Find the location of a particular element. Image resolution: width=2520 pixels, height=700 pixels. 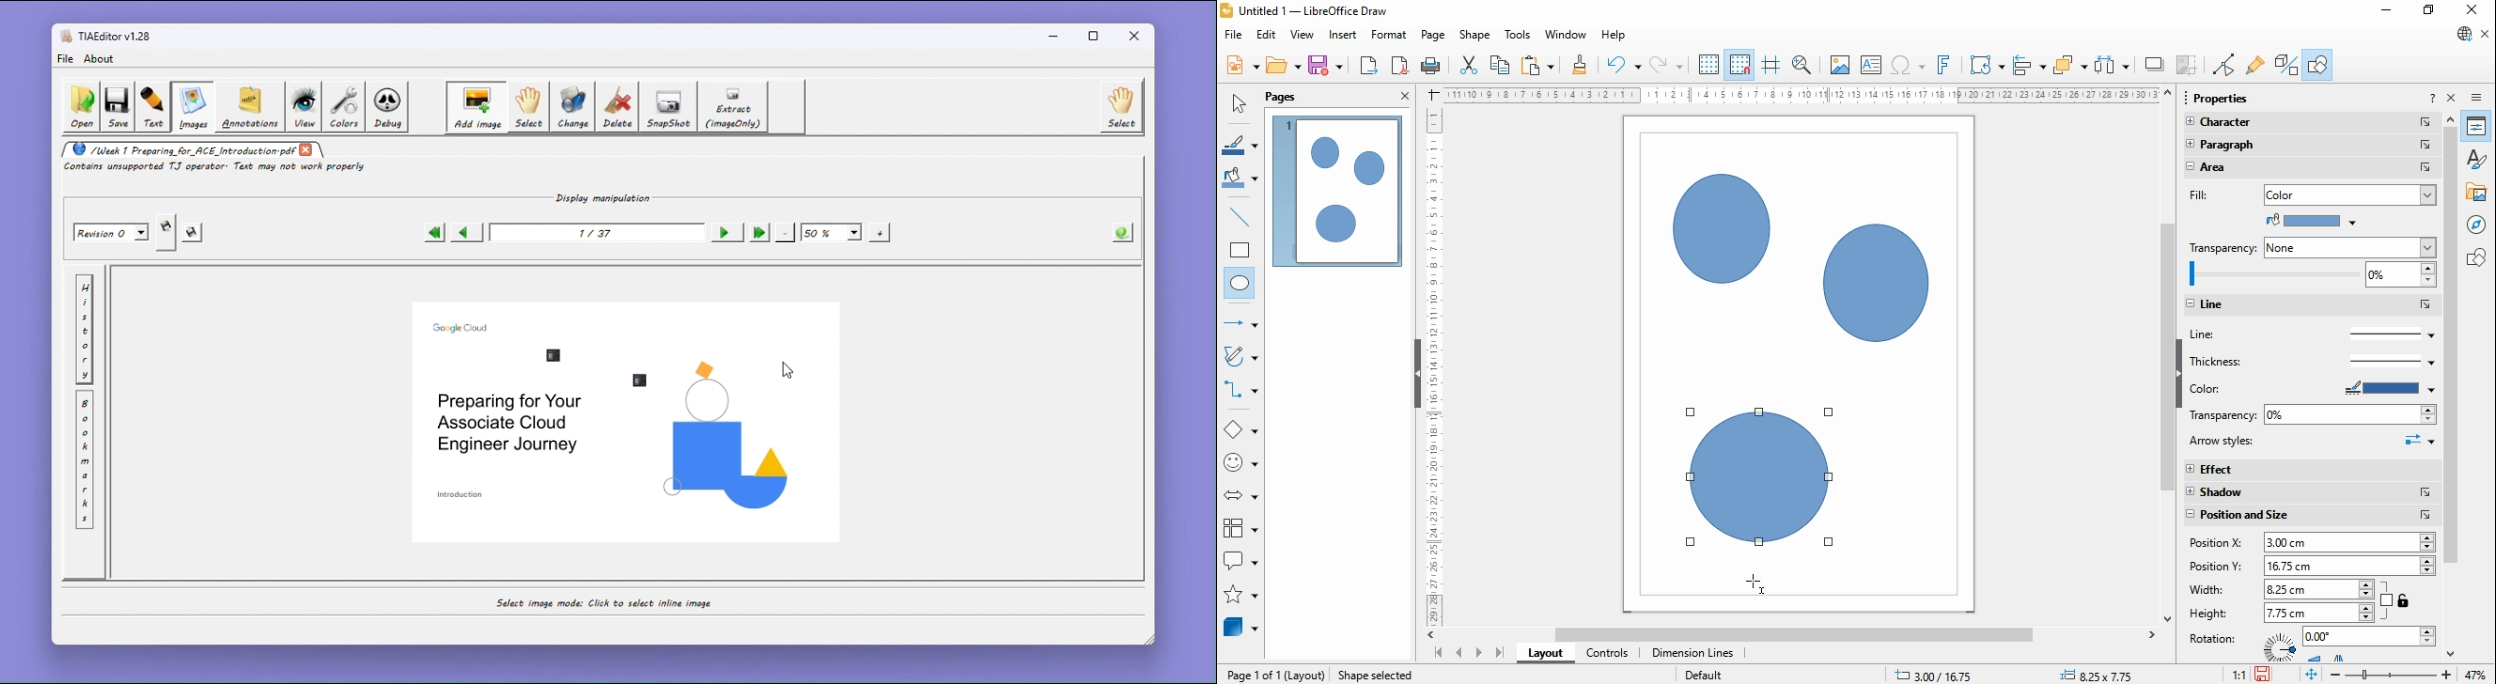

insert text box is located at coordinates (1870, 64).